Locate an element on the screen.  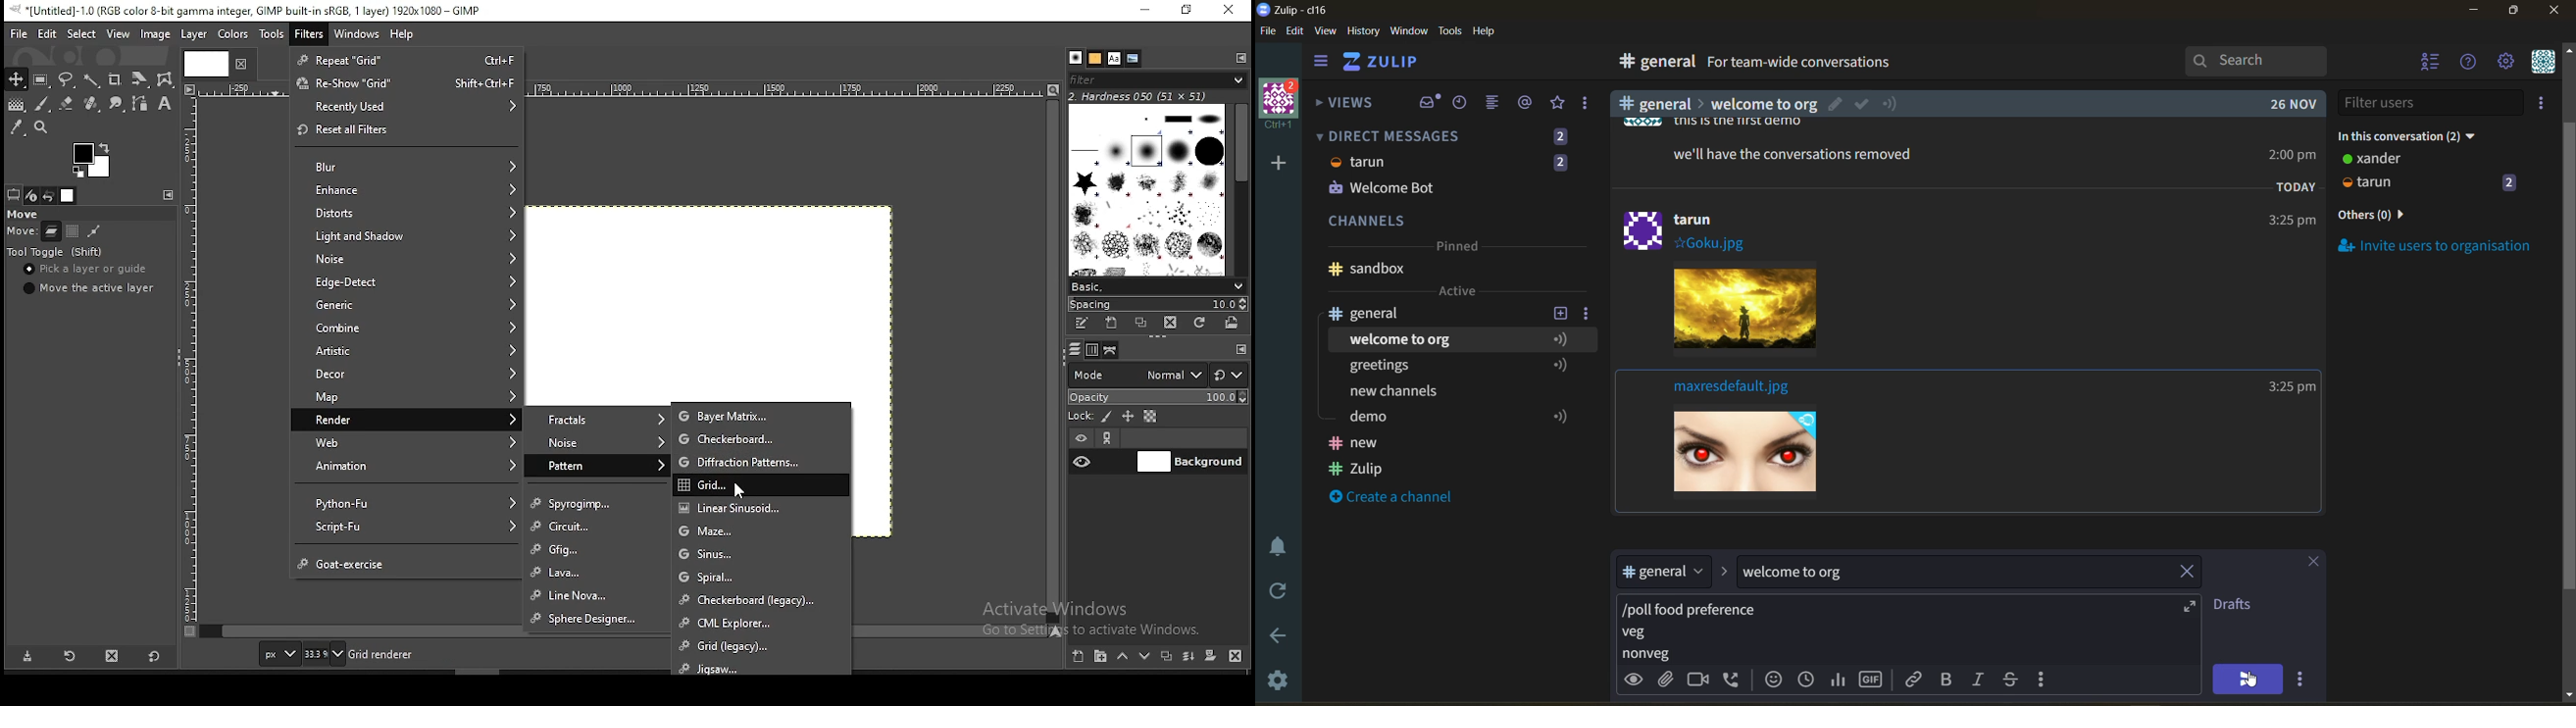
new layer  is located at coordinates (1080, 657).